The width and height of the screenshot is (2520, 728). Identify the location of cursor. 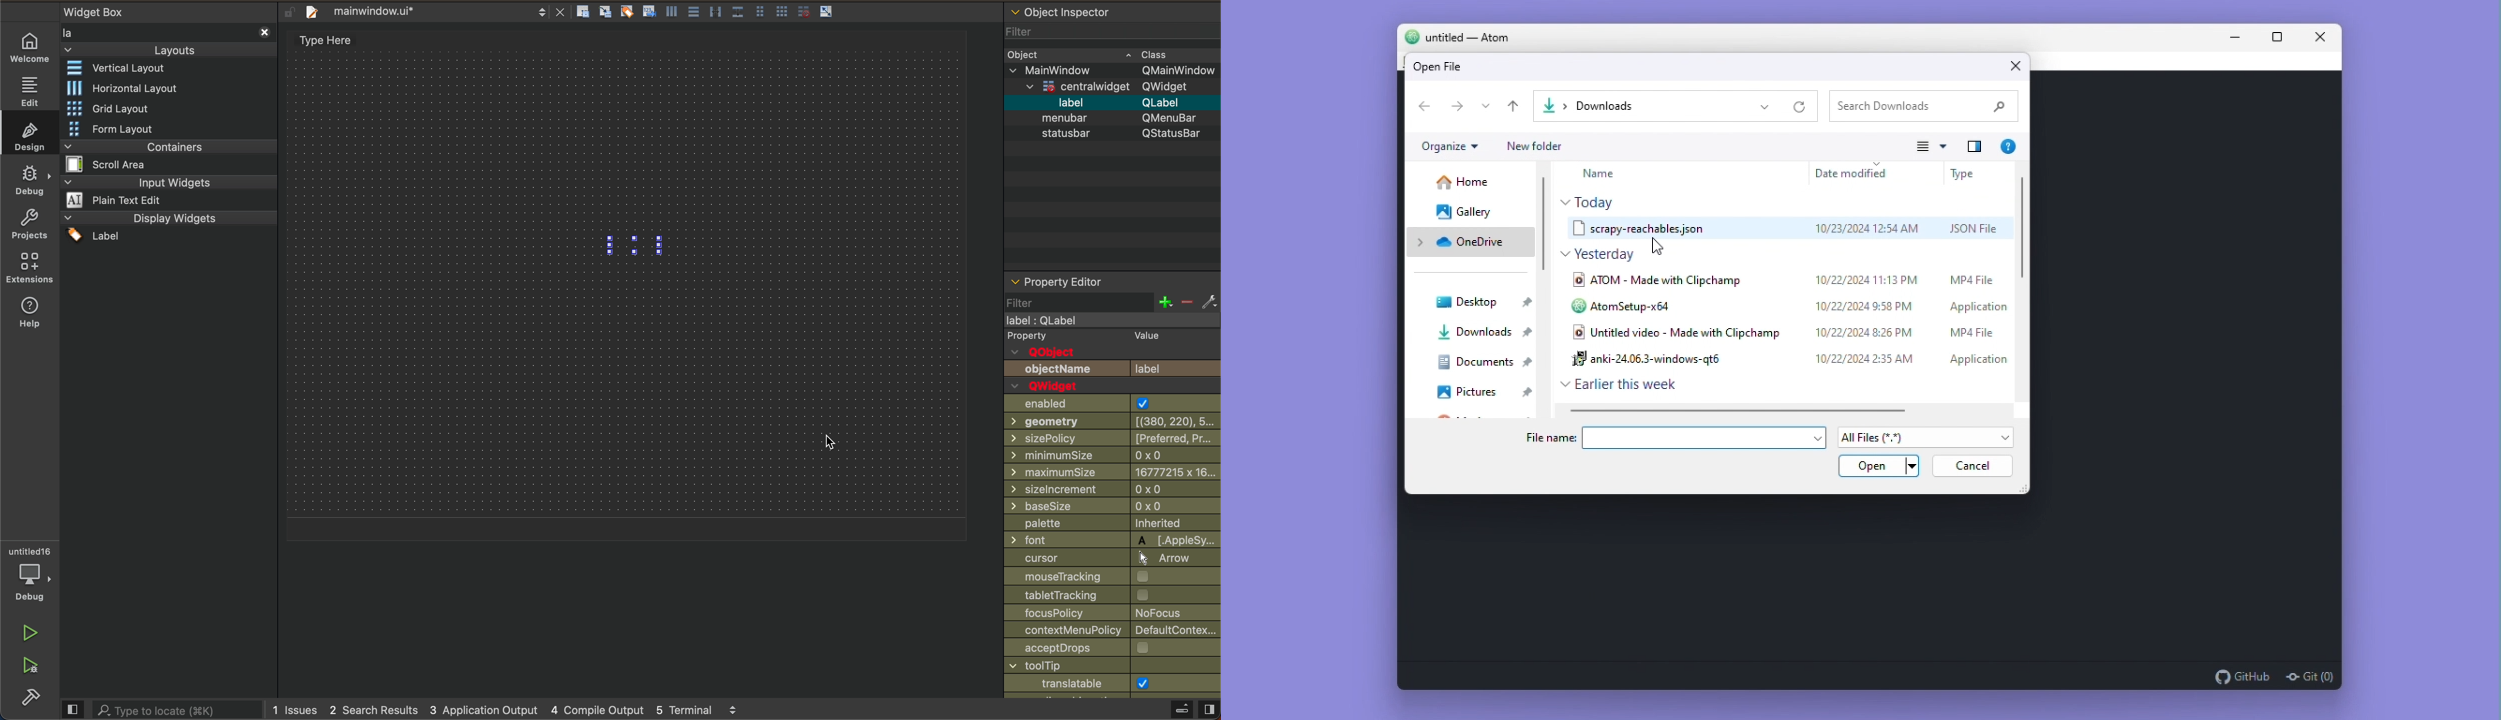
(1665, 245).